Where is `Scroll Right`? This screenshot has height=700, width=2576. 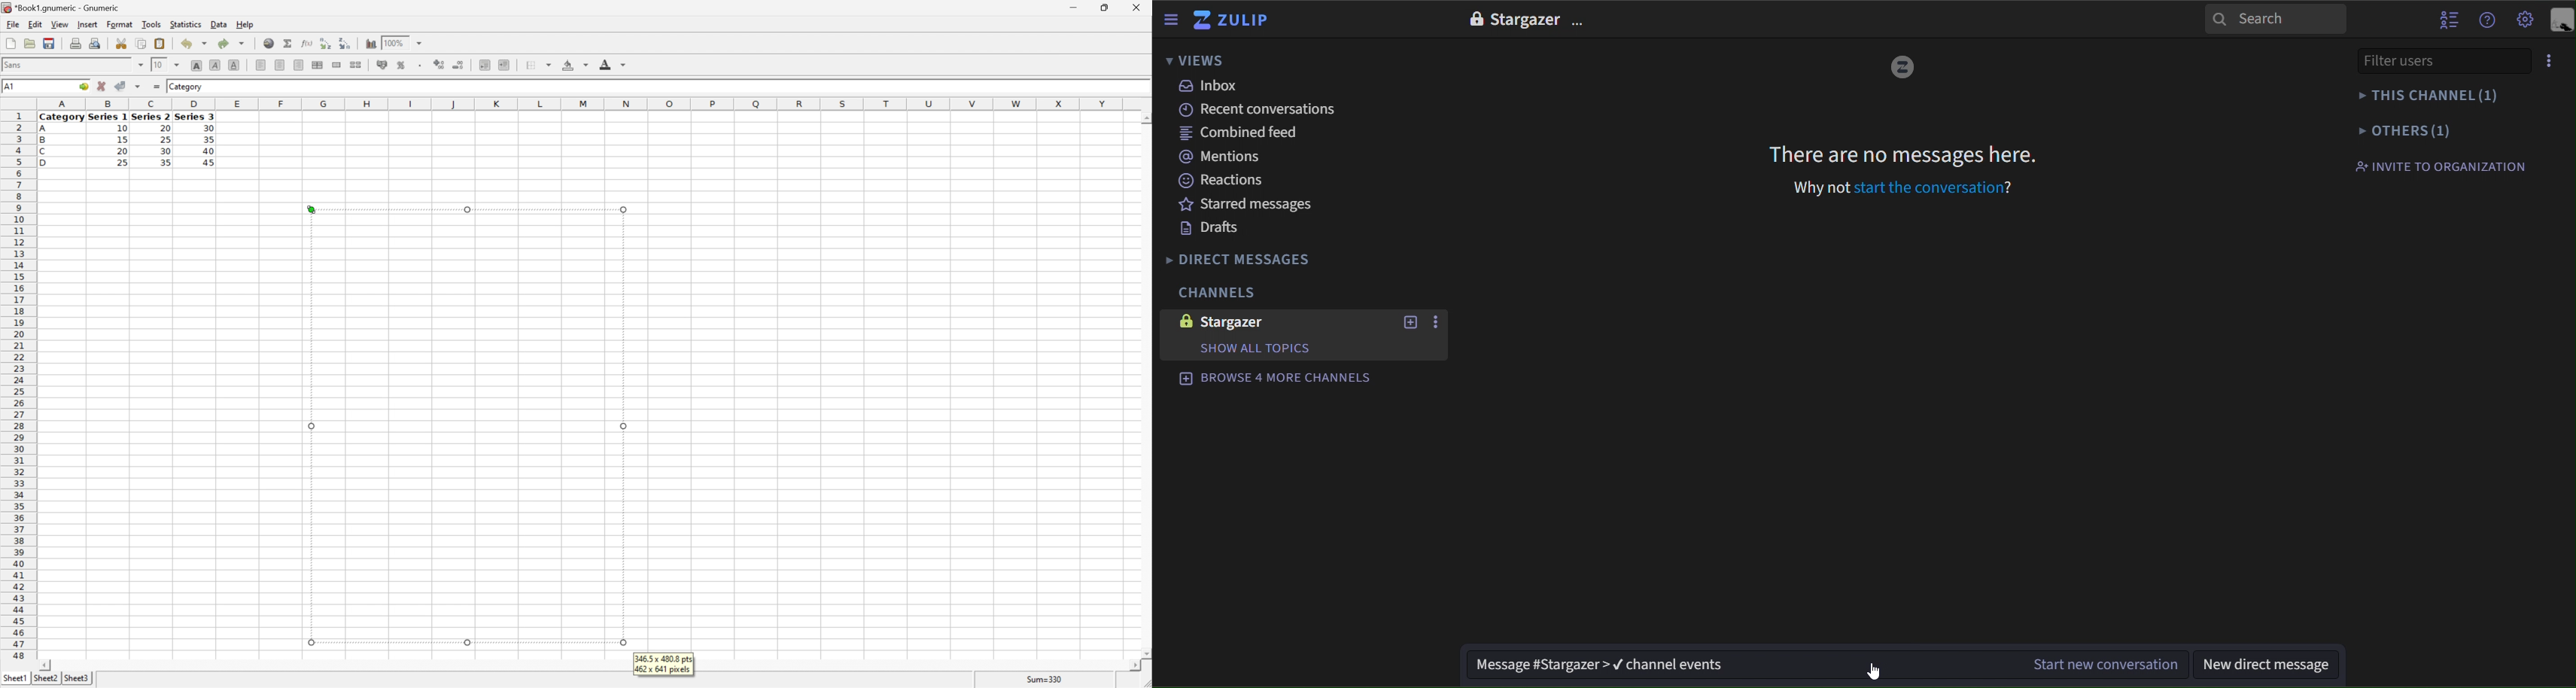
Scroll Right is located at coordinates (1132, 666).